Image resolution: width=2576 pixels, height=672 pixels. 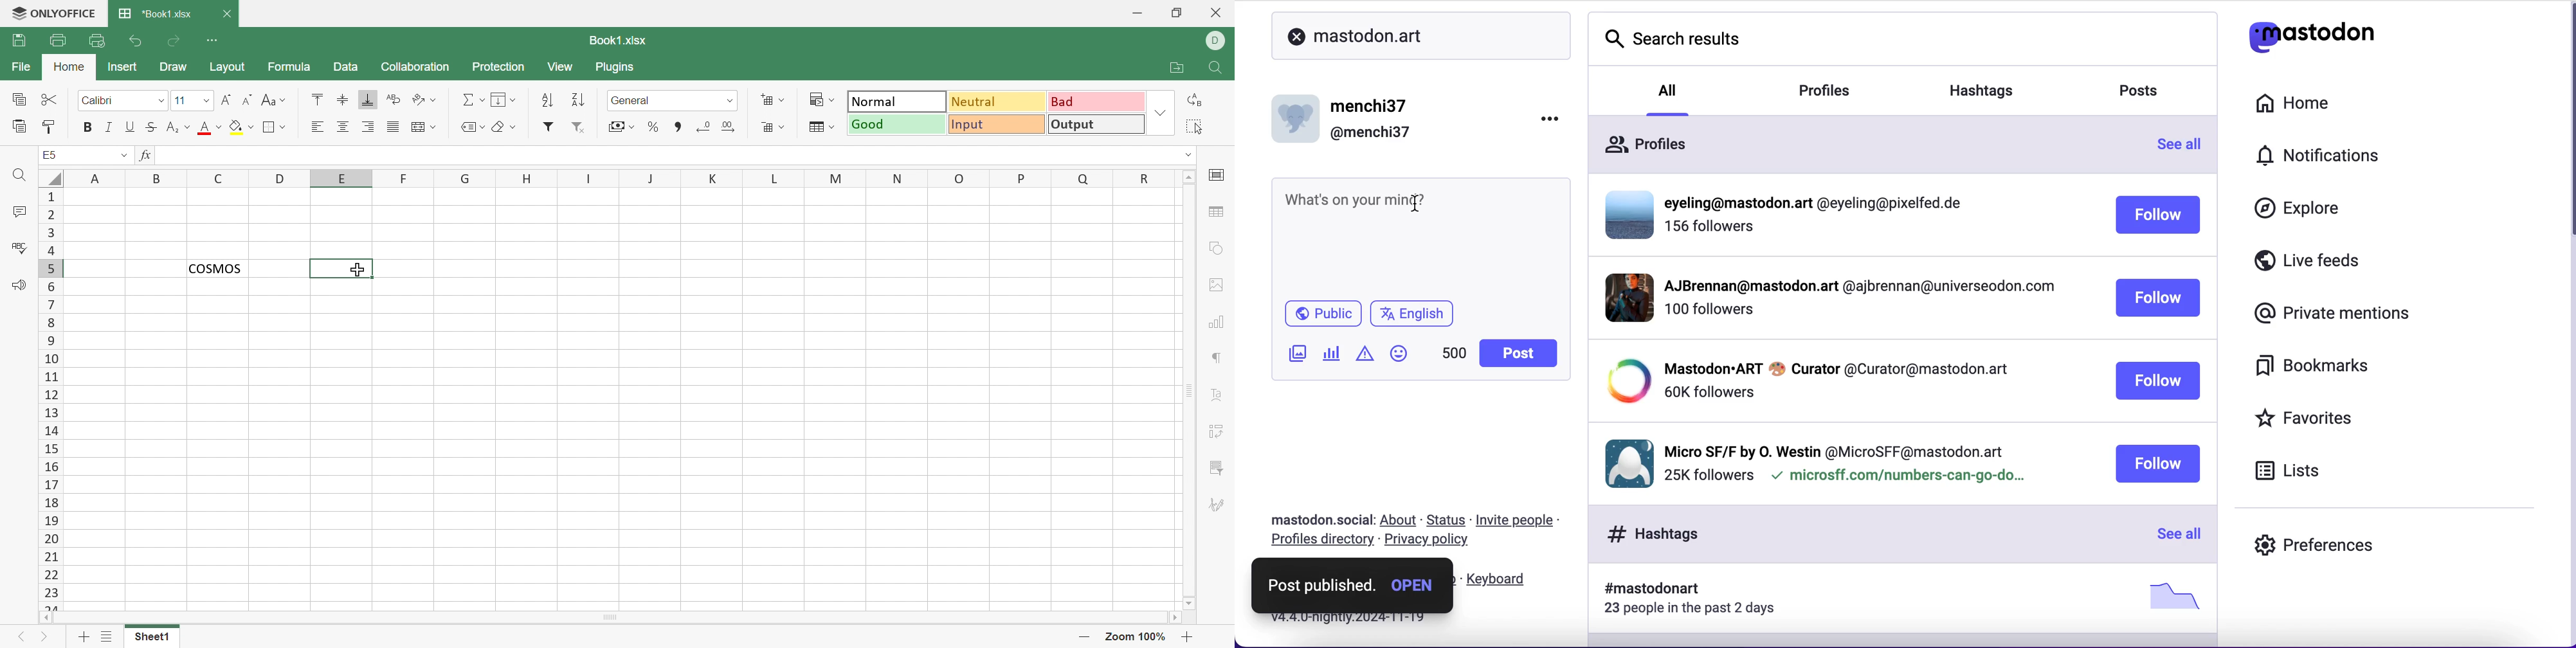 What do you see at coordinates (97, 42) in the screenshot?
I see `Quick print` at bounding box center [97, 42].